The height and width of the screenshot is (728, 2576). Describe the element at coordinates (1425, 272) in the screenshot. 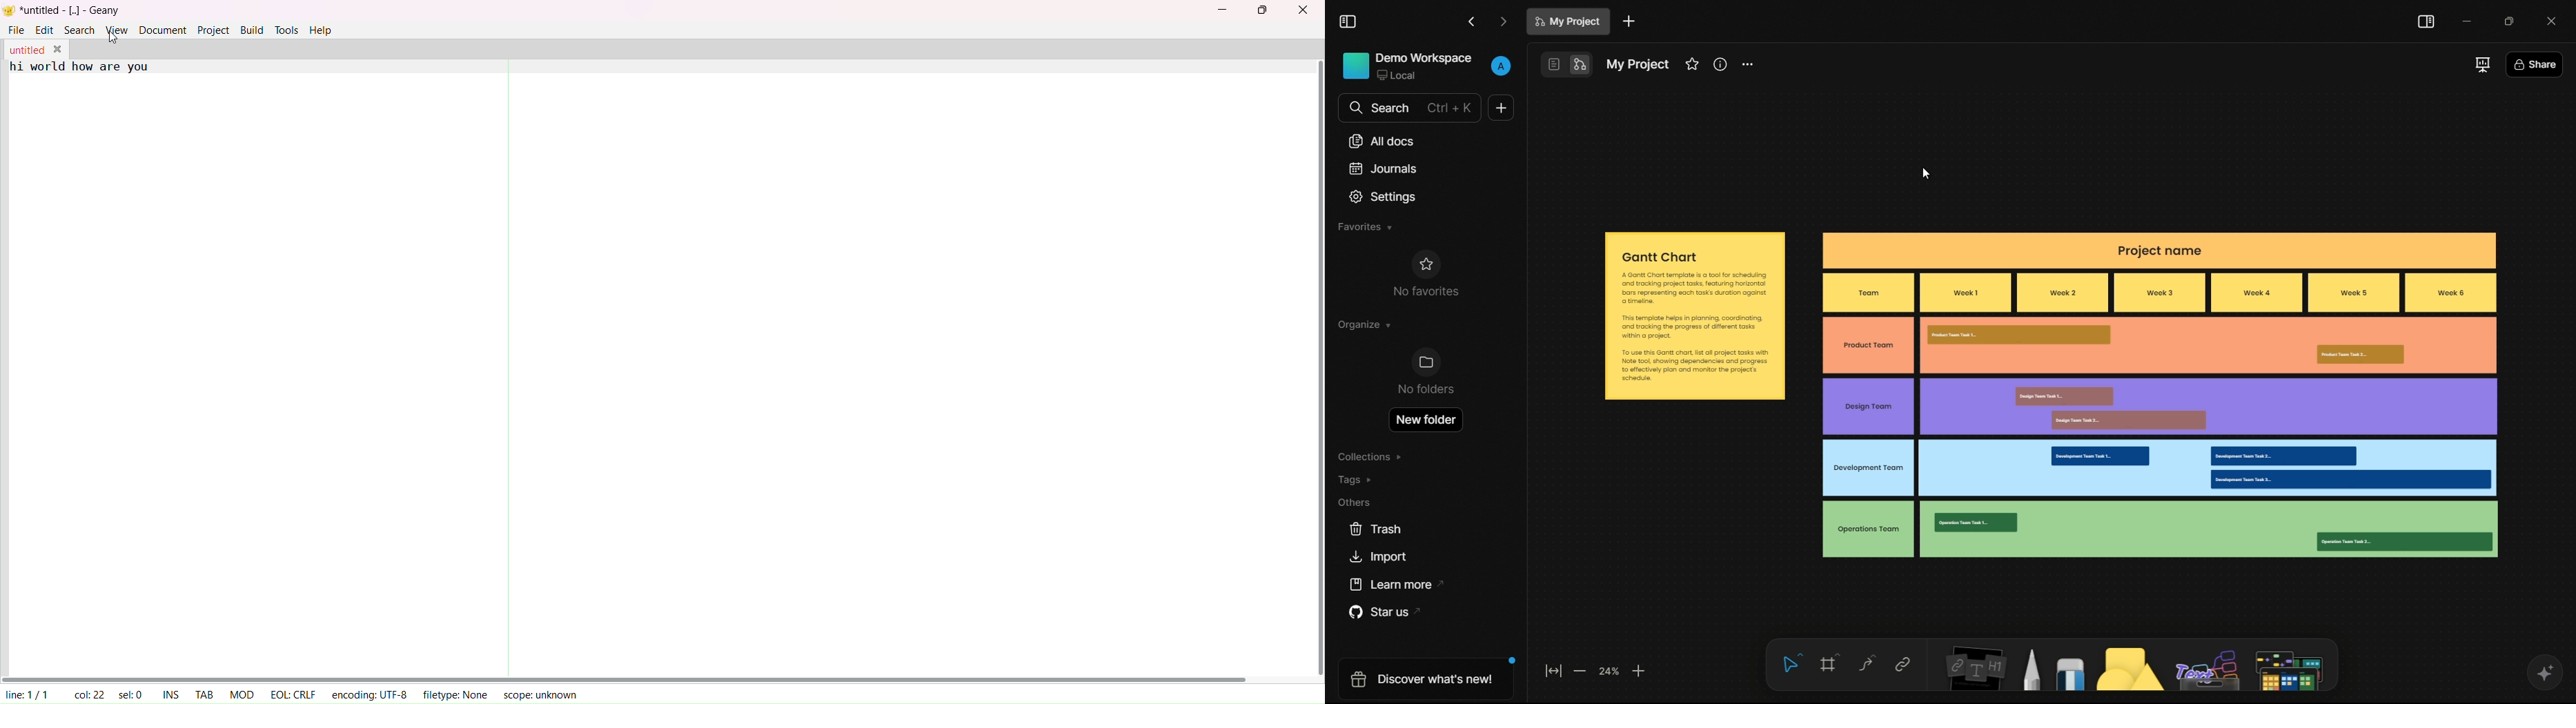

I see `no favorites` at that location.